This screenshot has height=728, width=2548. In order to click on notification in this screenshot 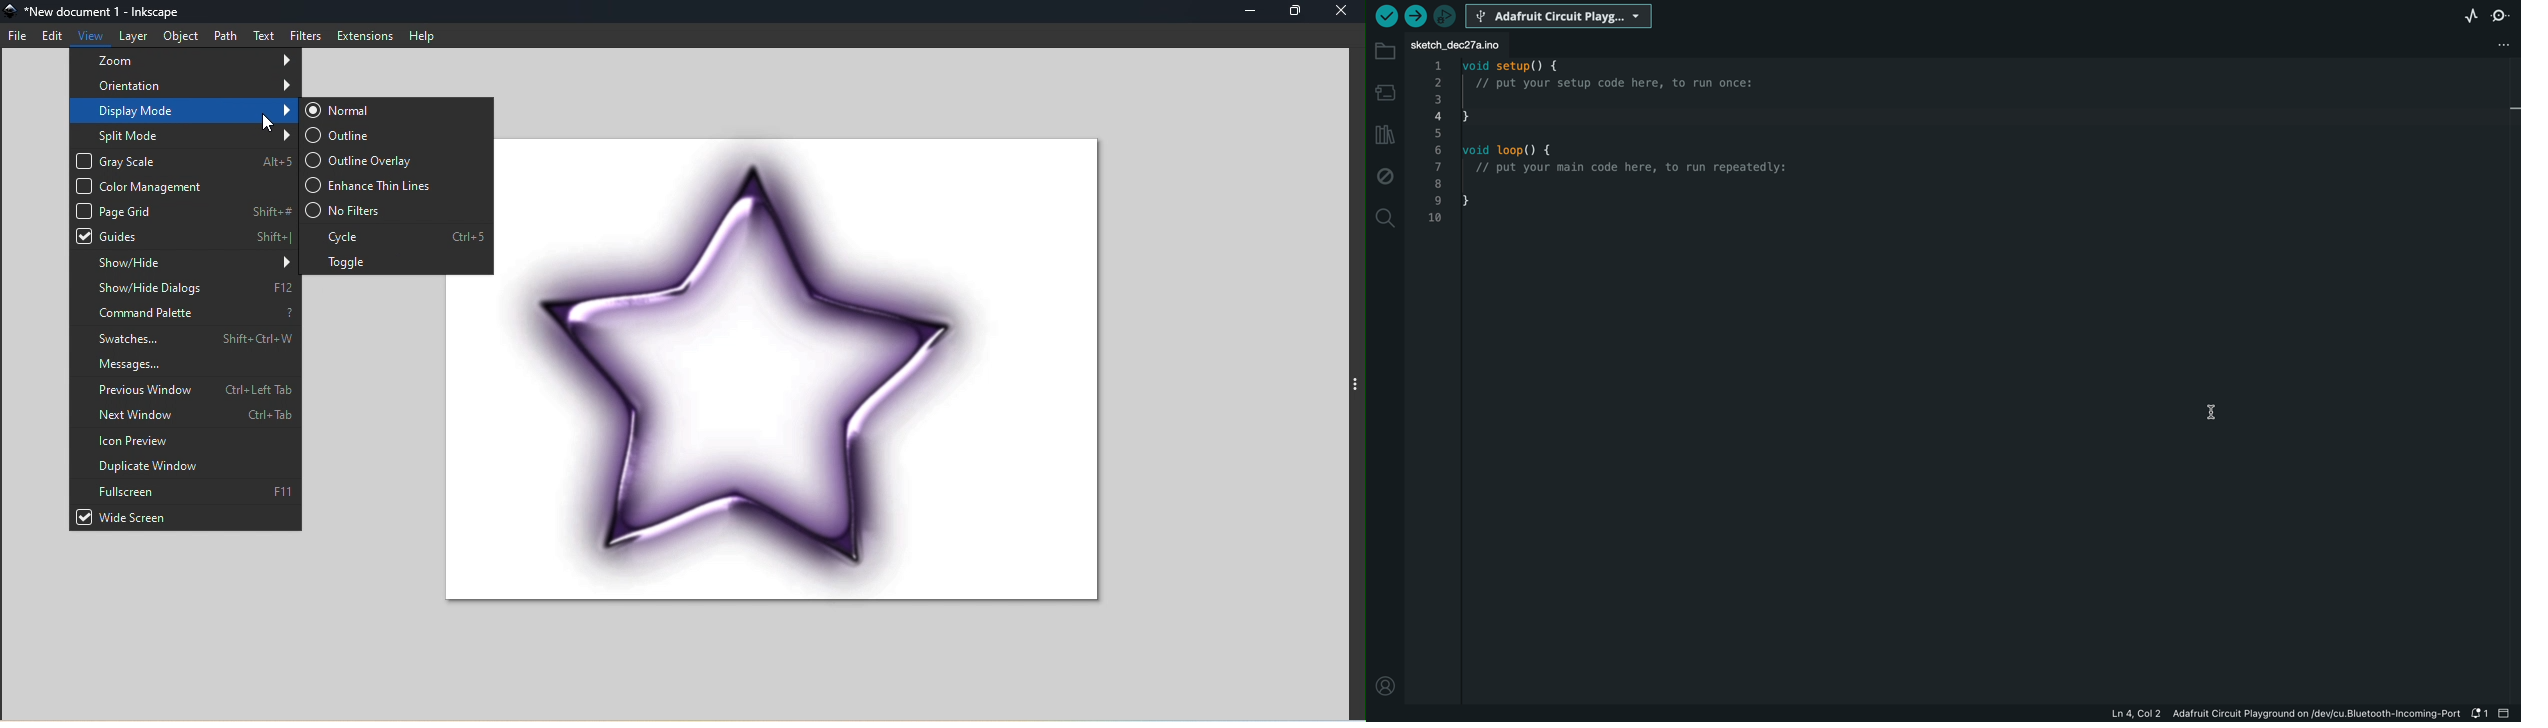, I will do `click(2478, 713)`.